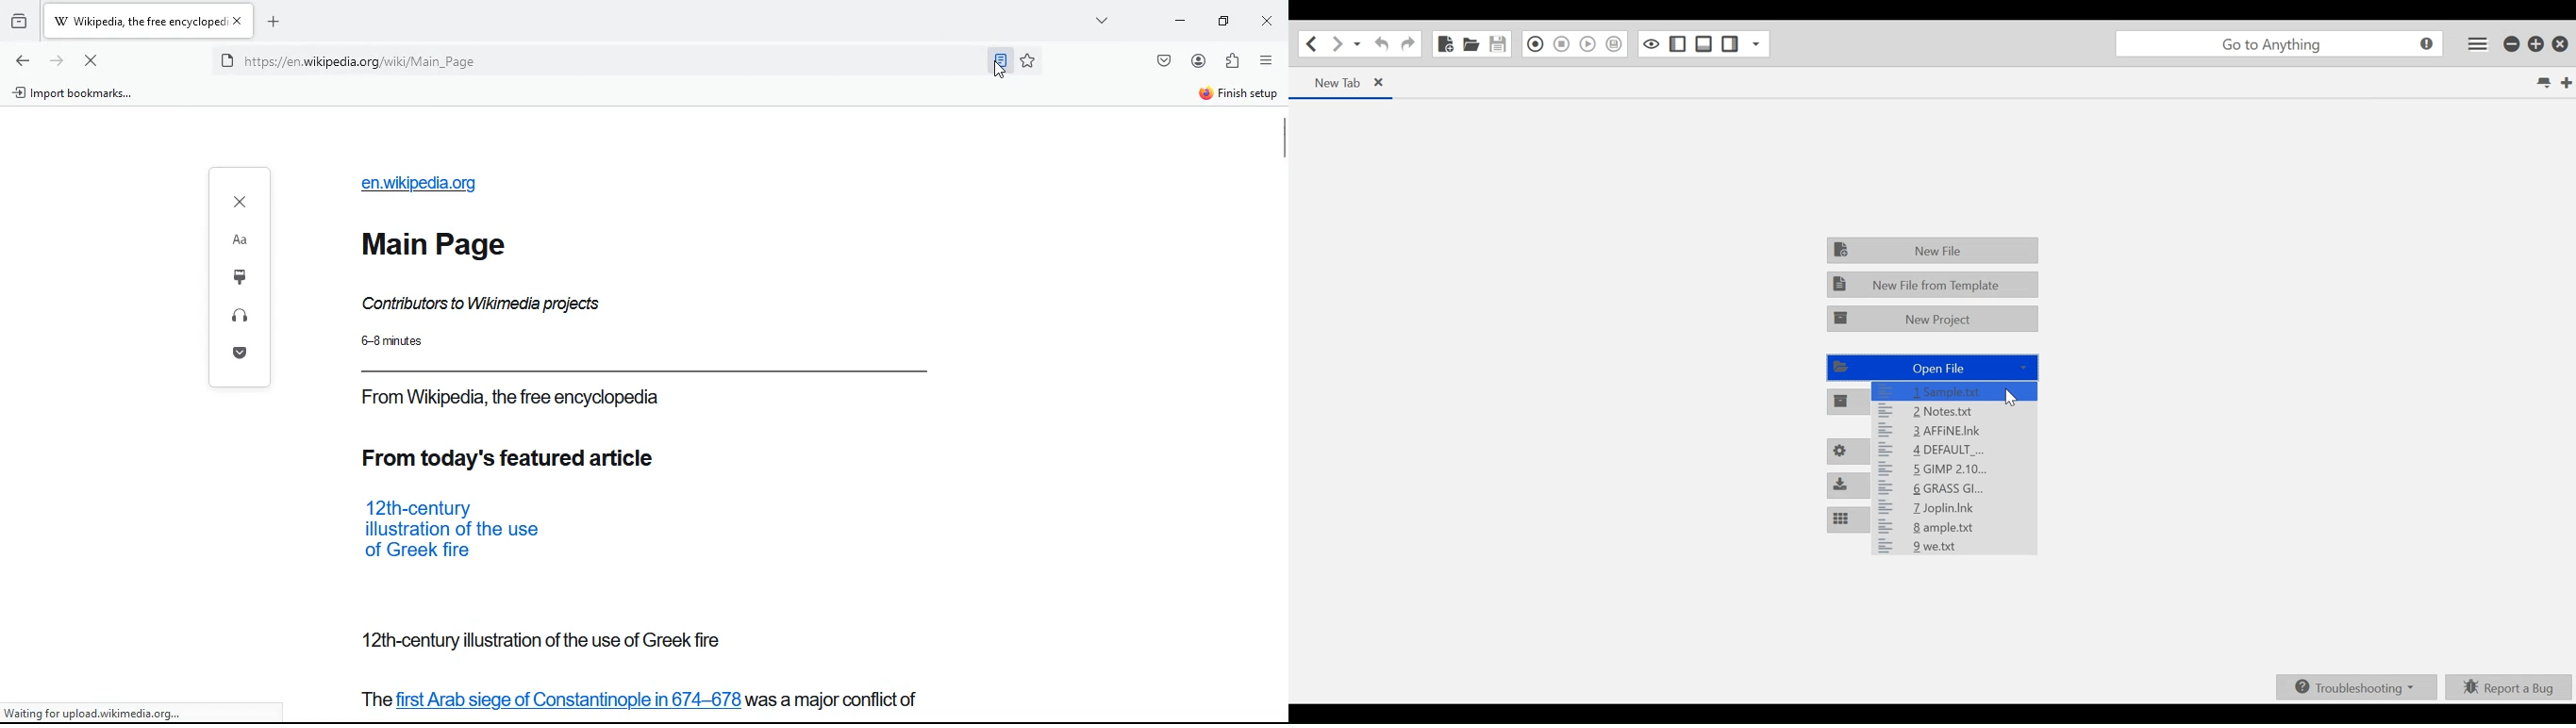 The image size is (2576, 728). I want to click on source, so click(522, 397).